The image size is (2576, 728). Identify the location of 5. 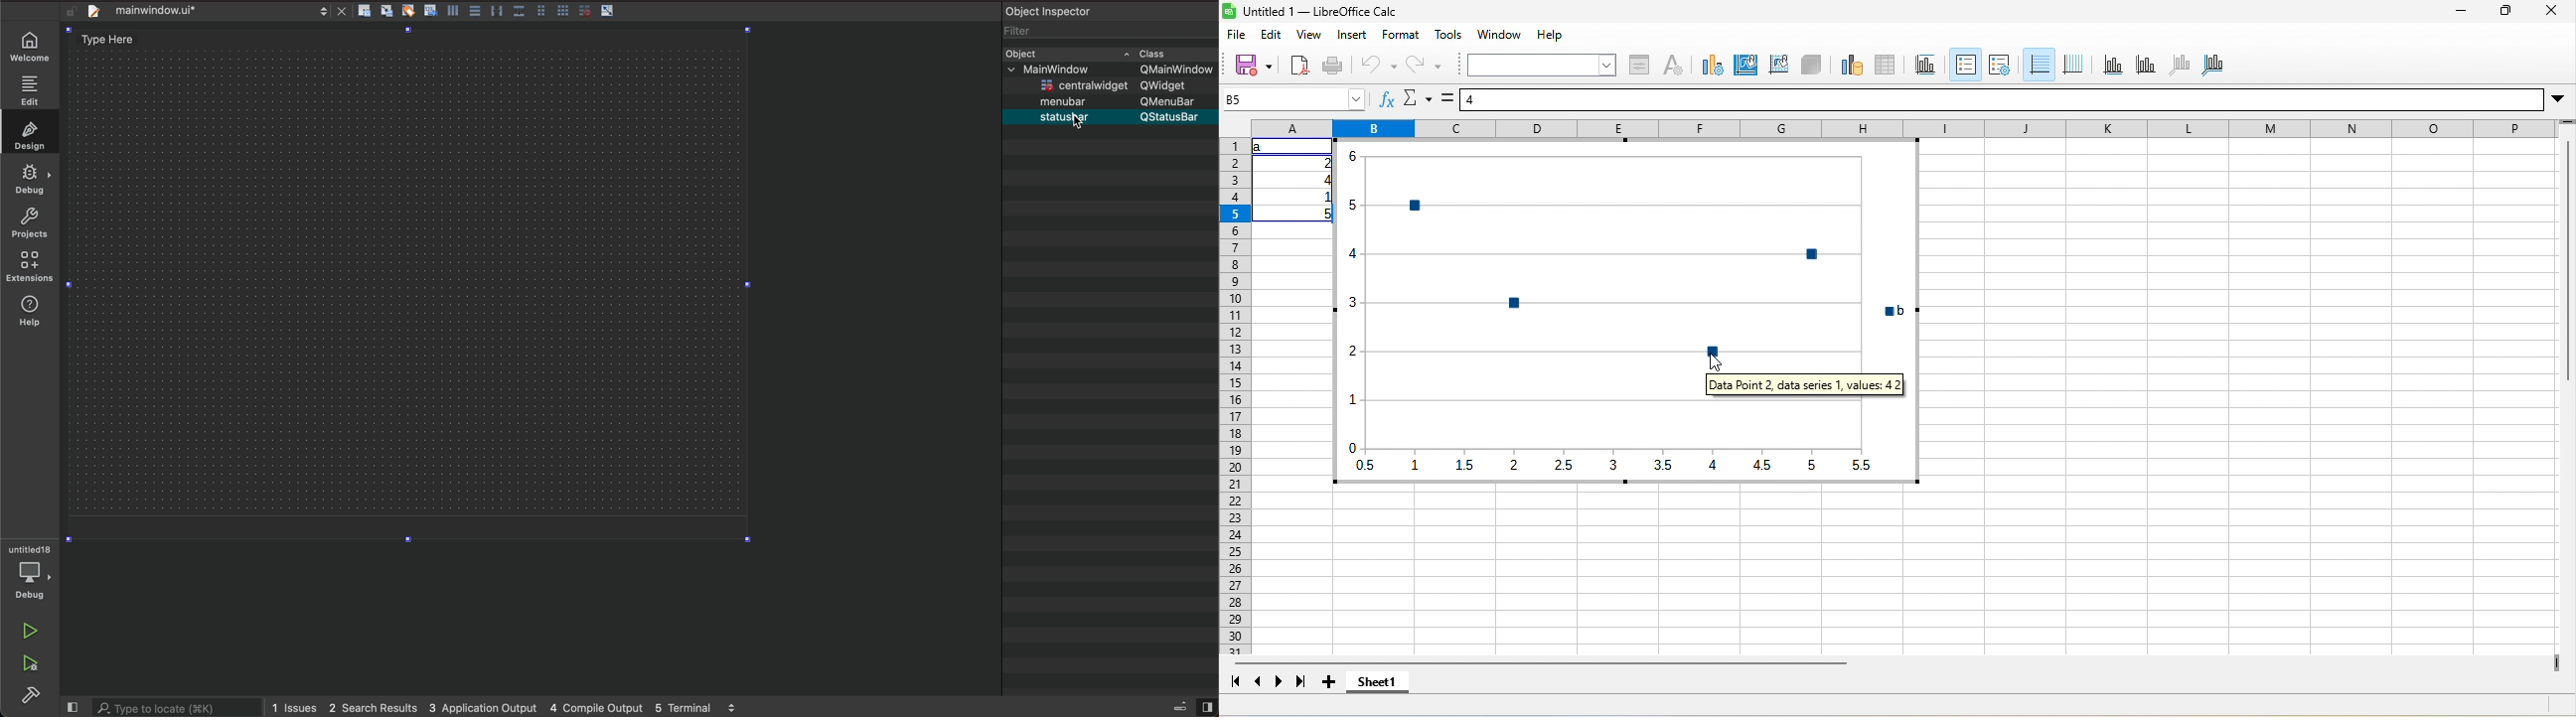
(1323, 215).